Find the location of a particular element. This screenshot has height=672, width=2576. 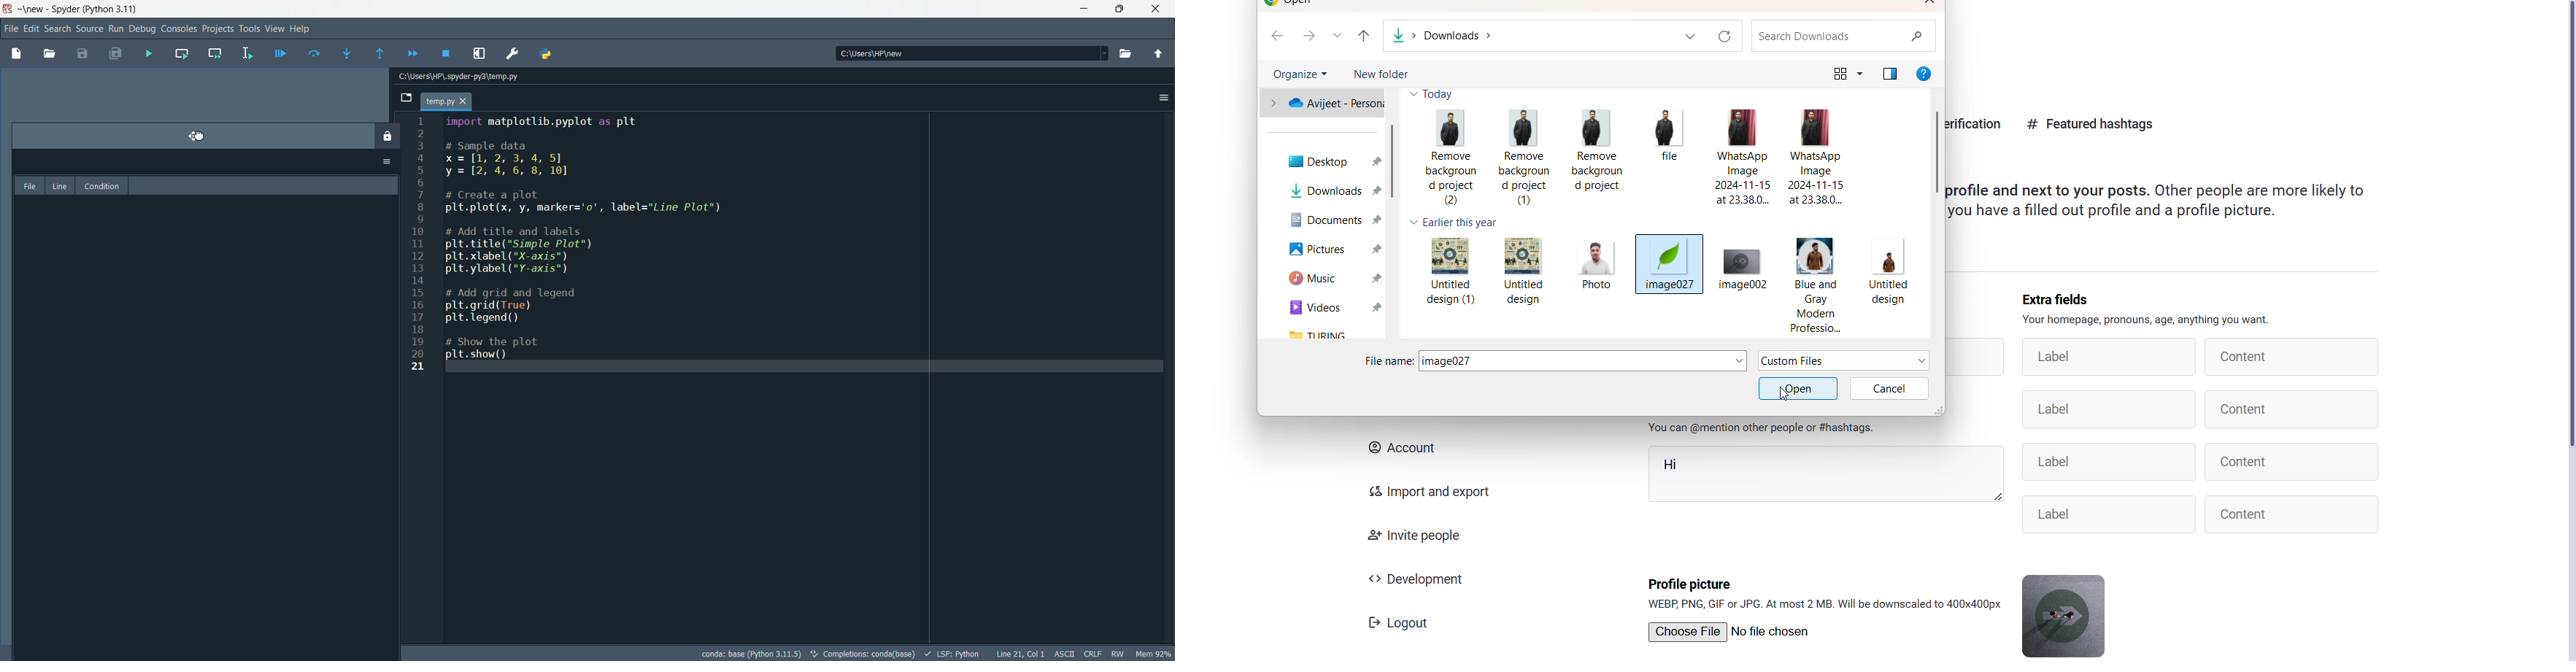

new file is located at coordinates (15, 53).